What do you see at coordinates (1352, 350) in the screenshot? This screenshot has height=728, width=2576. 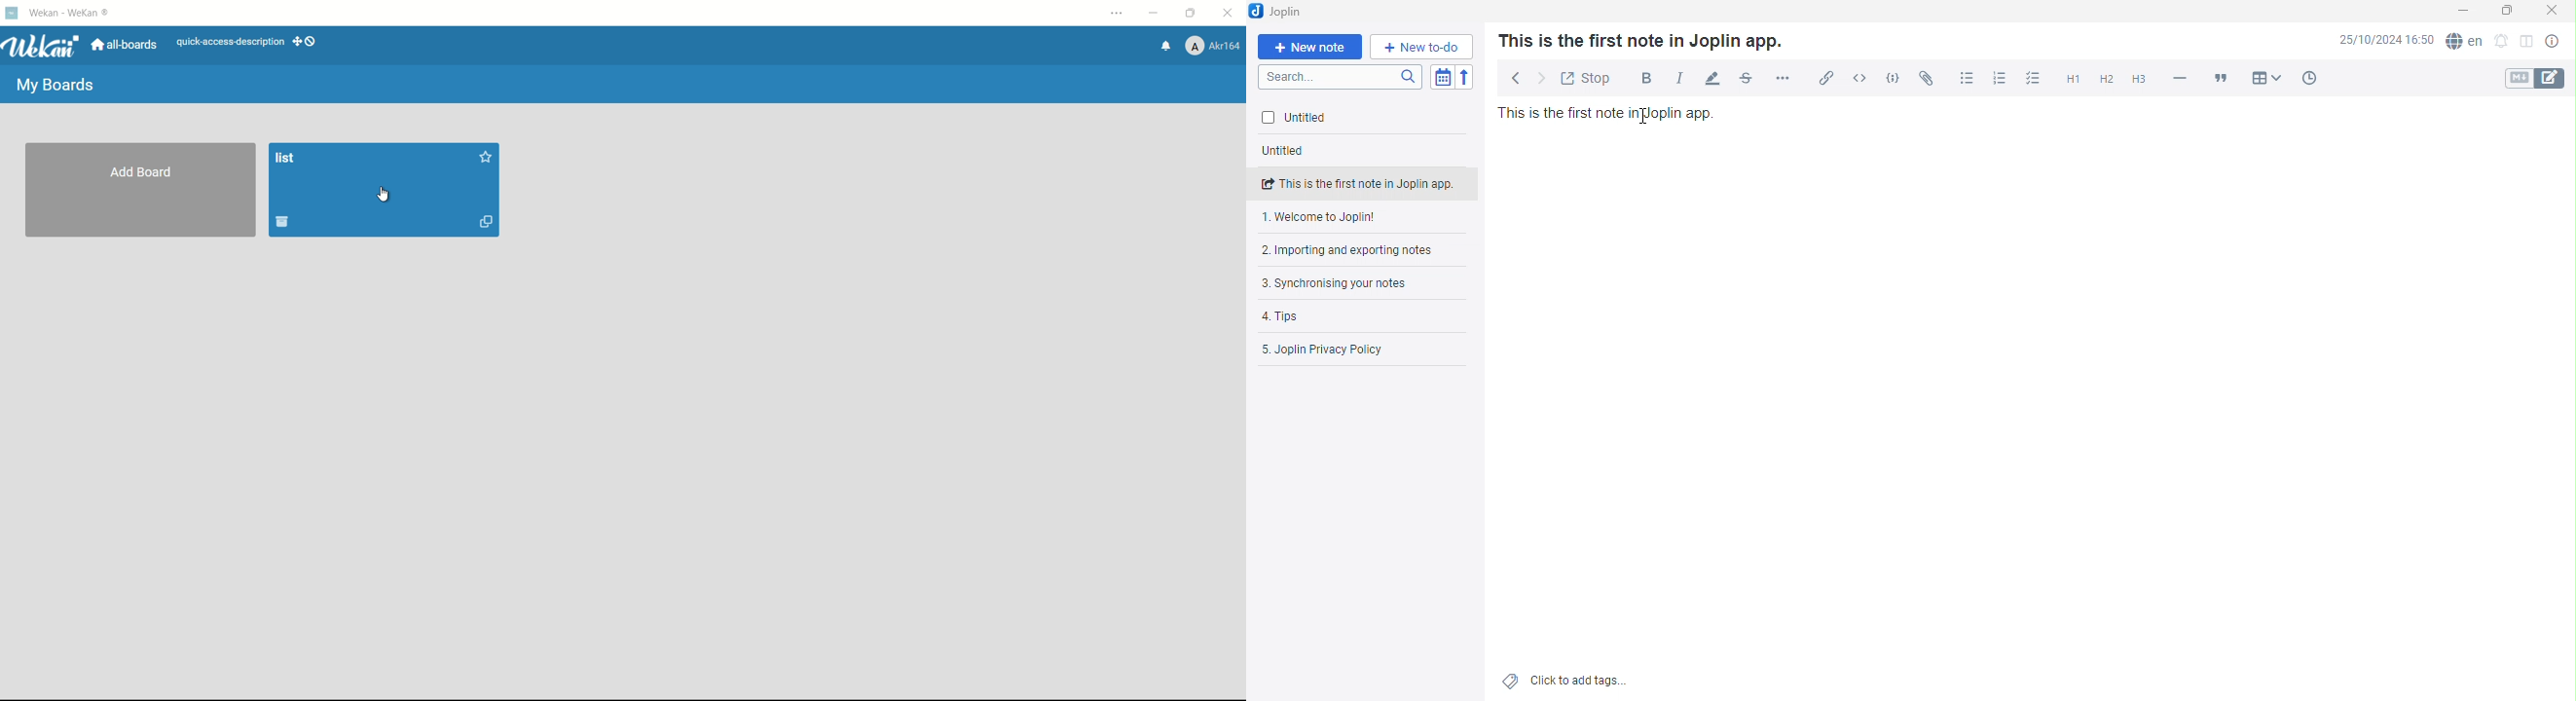 I see `Joplin privacy policy` at bounding box center [1352, 350].